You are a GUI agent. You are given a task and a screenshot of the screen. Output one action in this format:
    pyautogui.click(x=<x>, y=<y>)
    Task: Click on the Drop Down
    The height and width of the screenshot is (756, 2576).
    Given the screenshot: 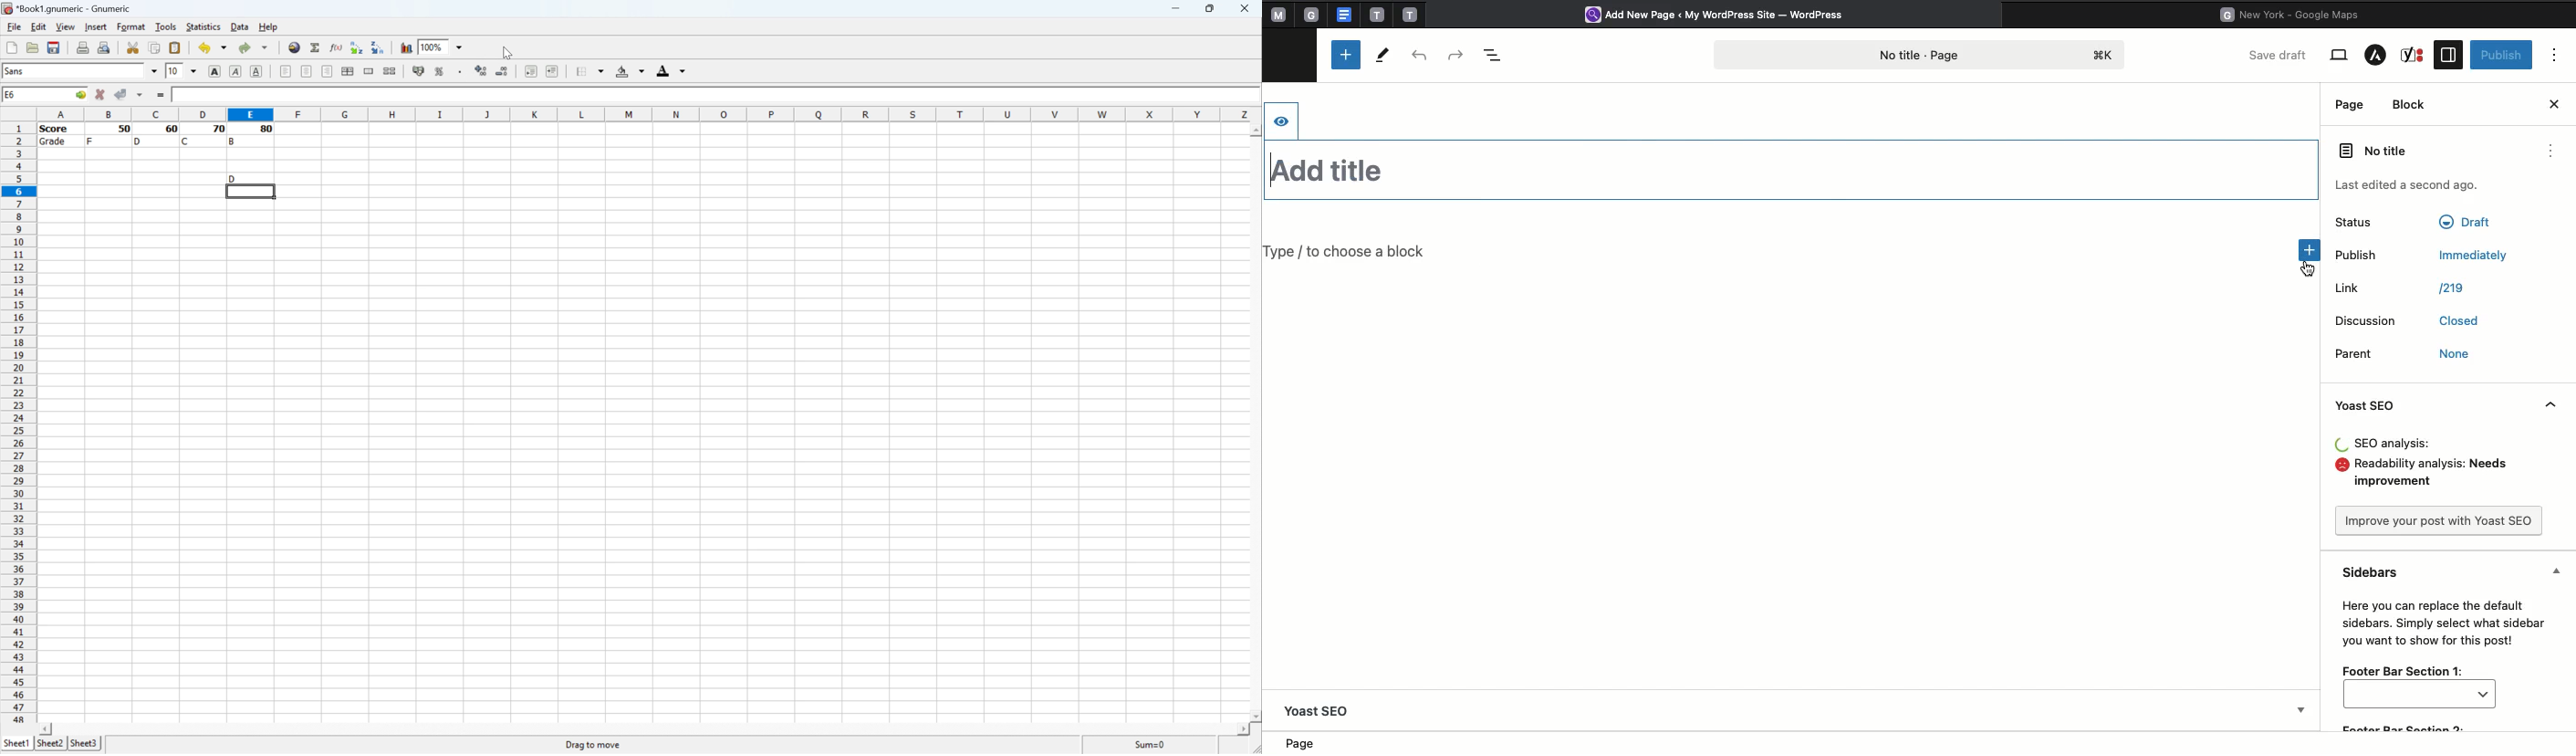 What is the action you would take?
    pyautogui.click(x=189, y=70)
    